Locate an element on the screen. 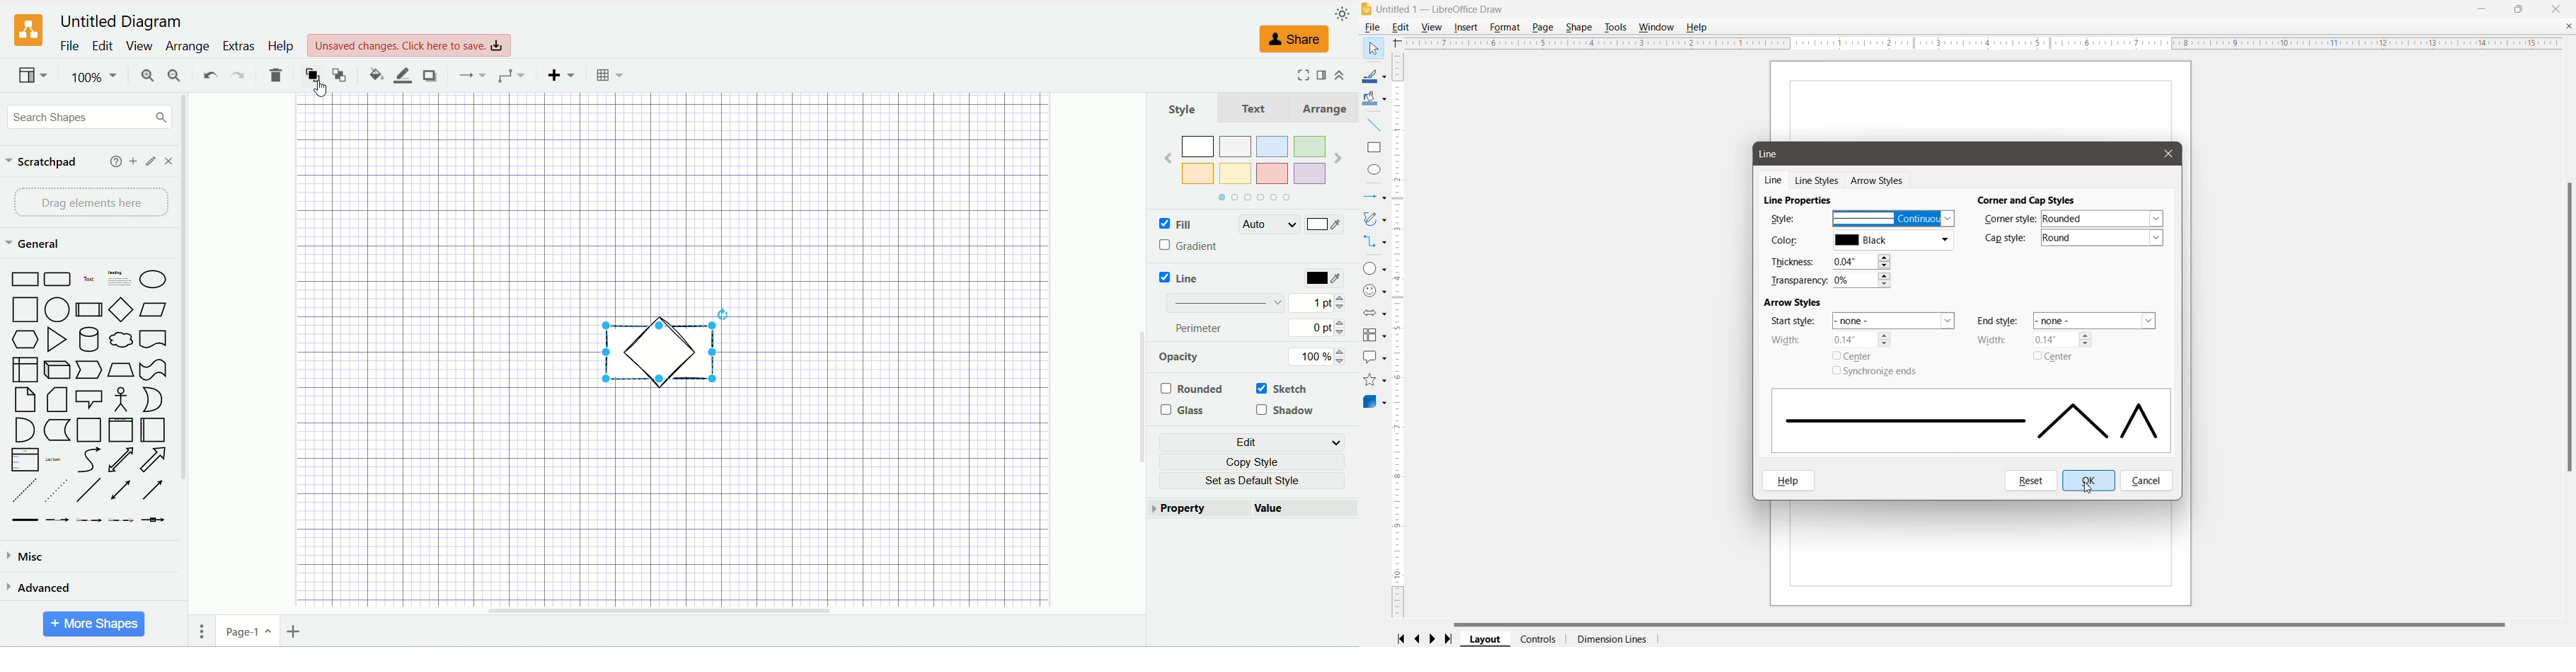 The height and width of the screenshot is (672, 2576). 1 pt is located at coordinates (1325, 304).